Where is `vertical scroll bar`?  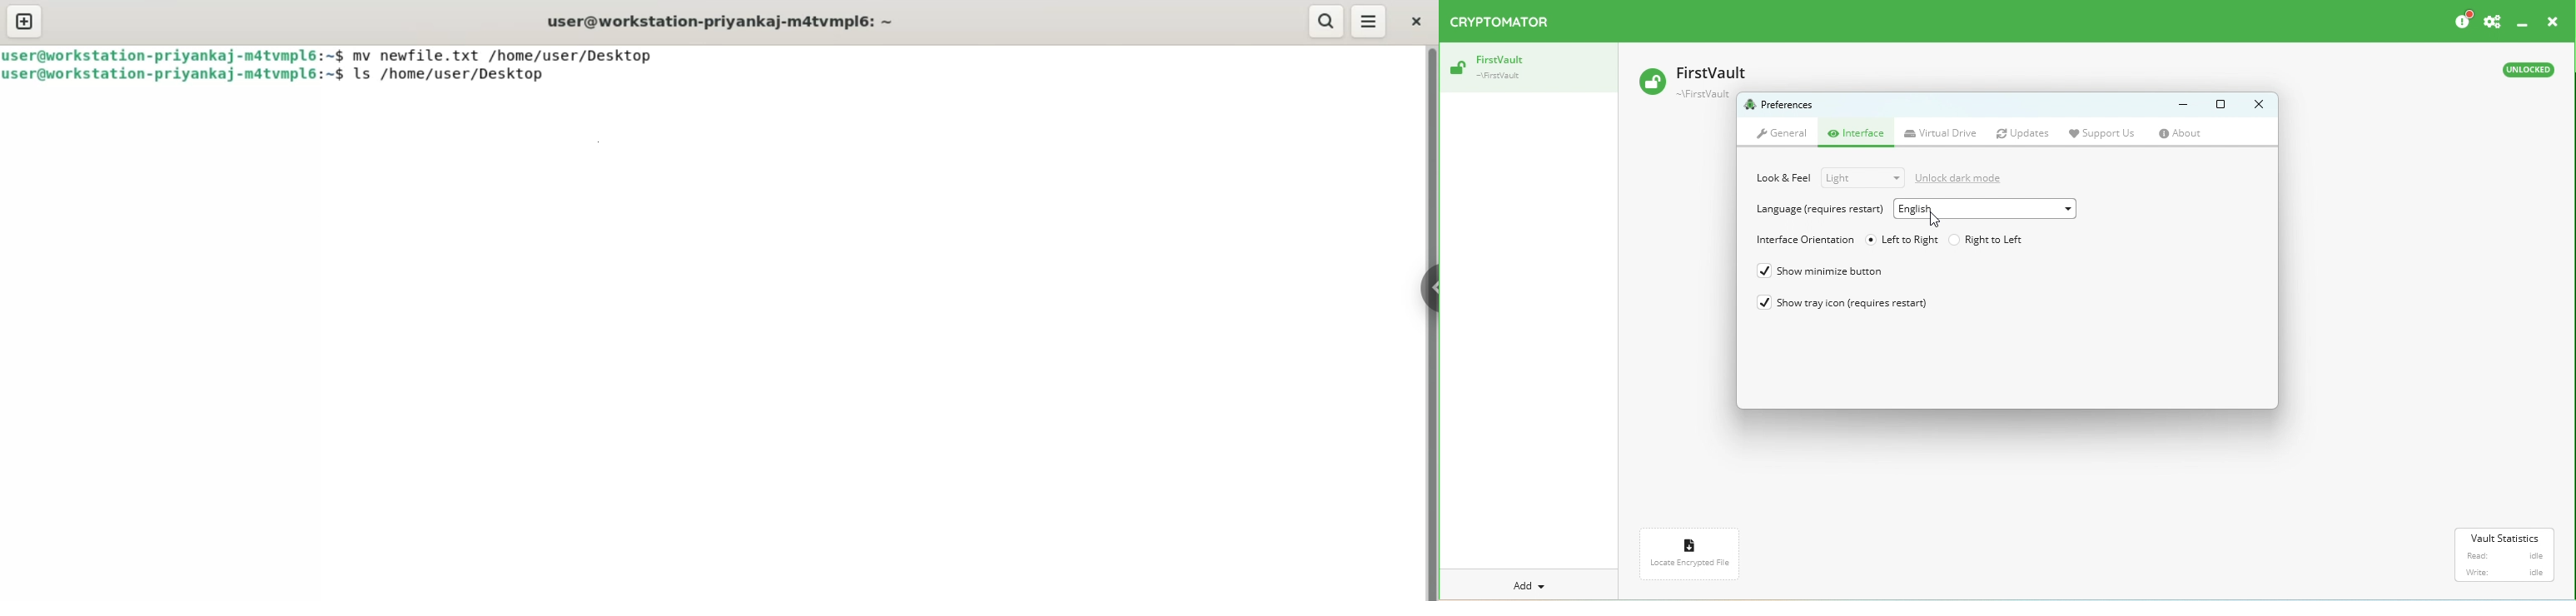
vertical scroll bar is located at coordinates (1430, 322).